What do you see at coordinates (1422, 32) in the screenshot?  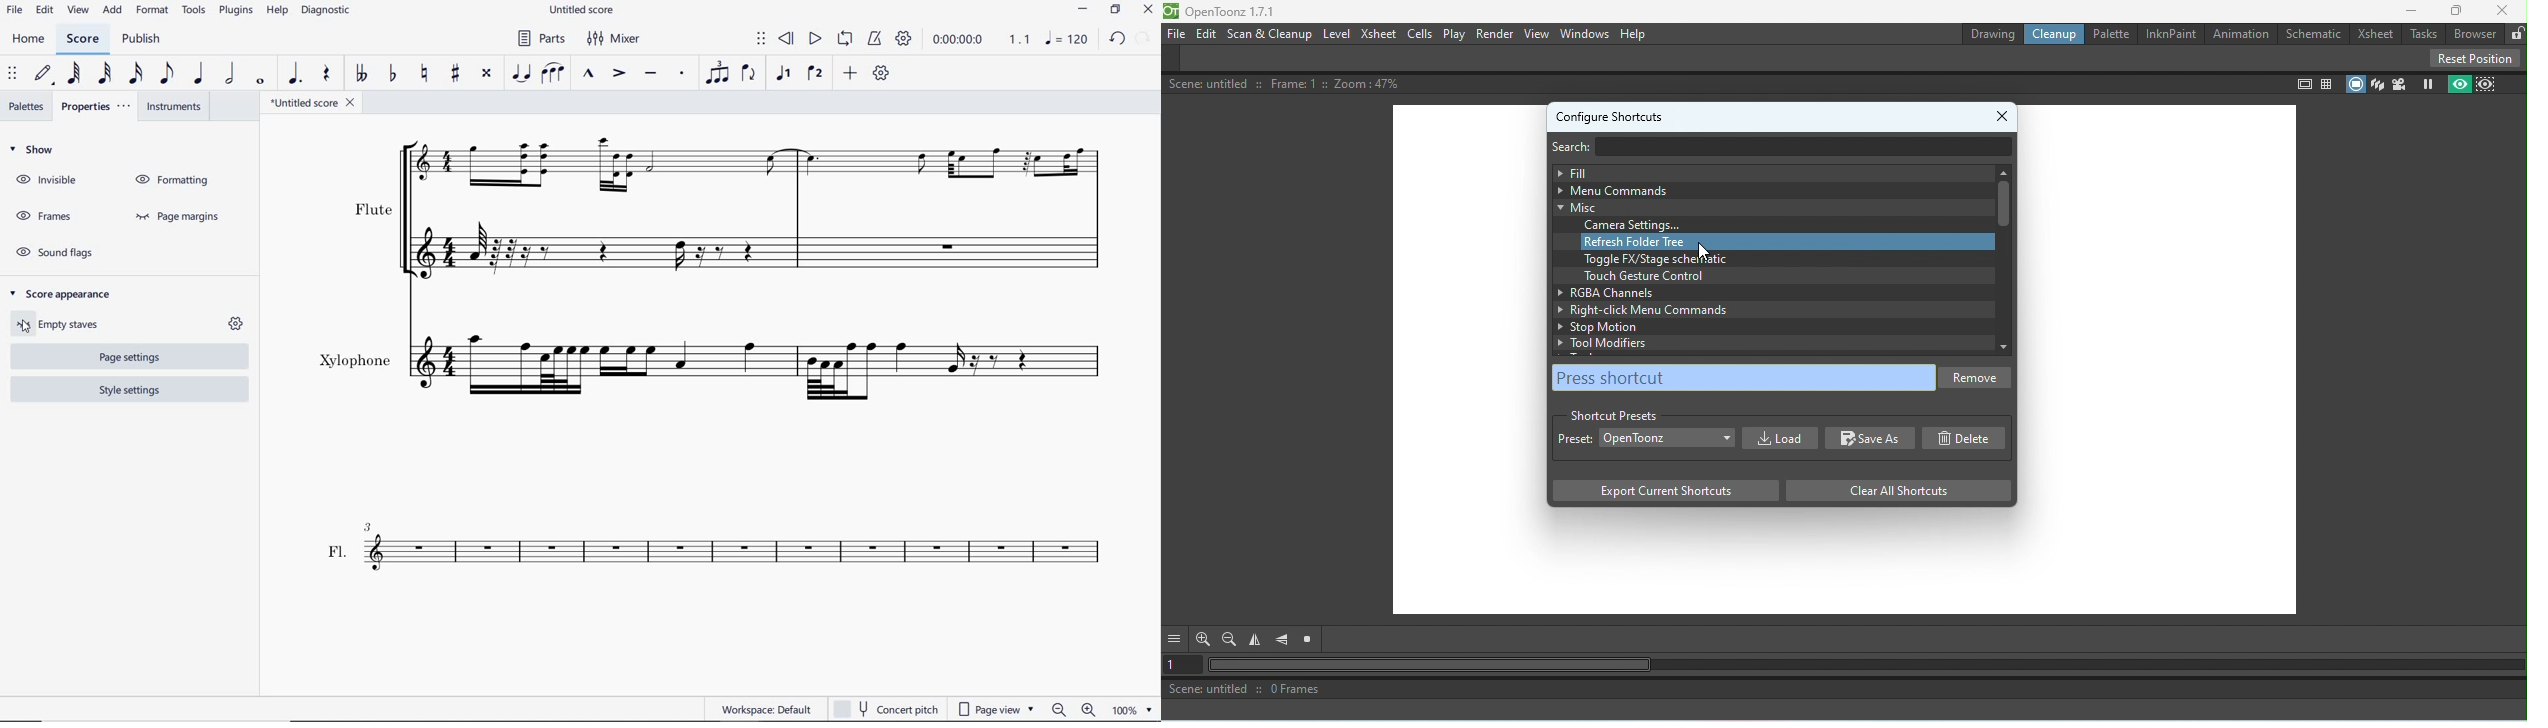 I see `Cells` at bounding box center [1422, 32].